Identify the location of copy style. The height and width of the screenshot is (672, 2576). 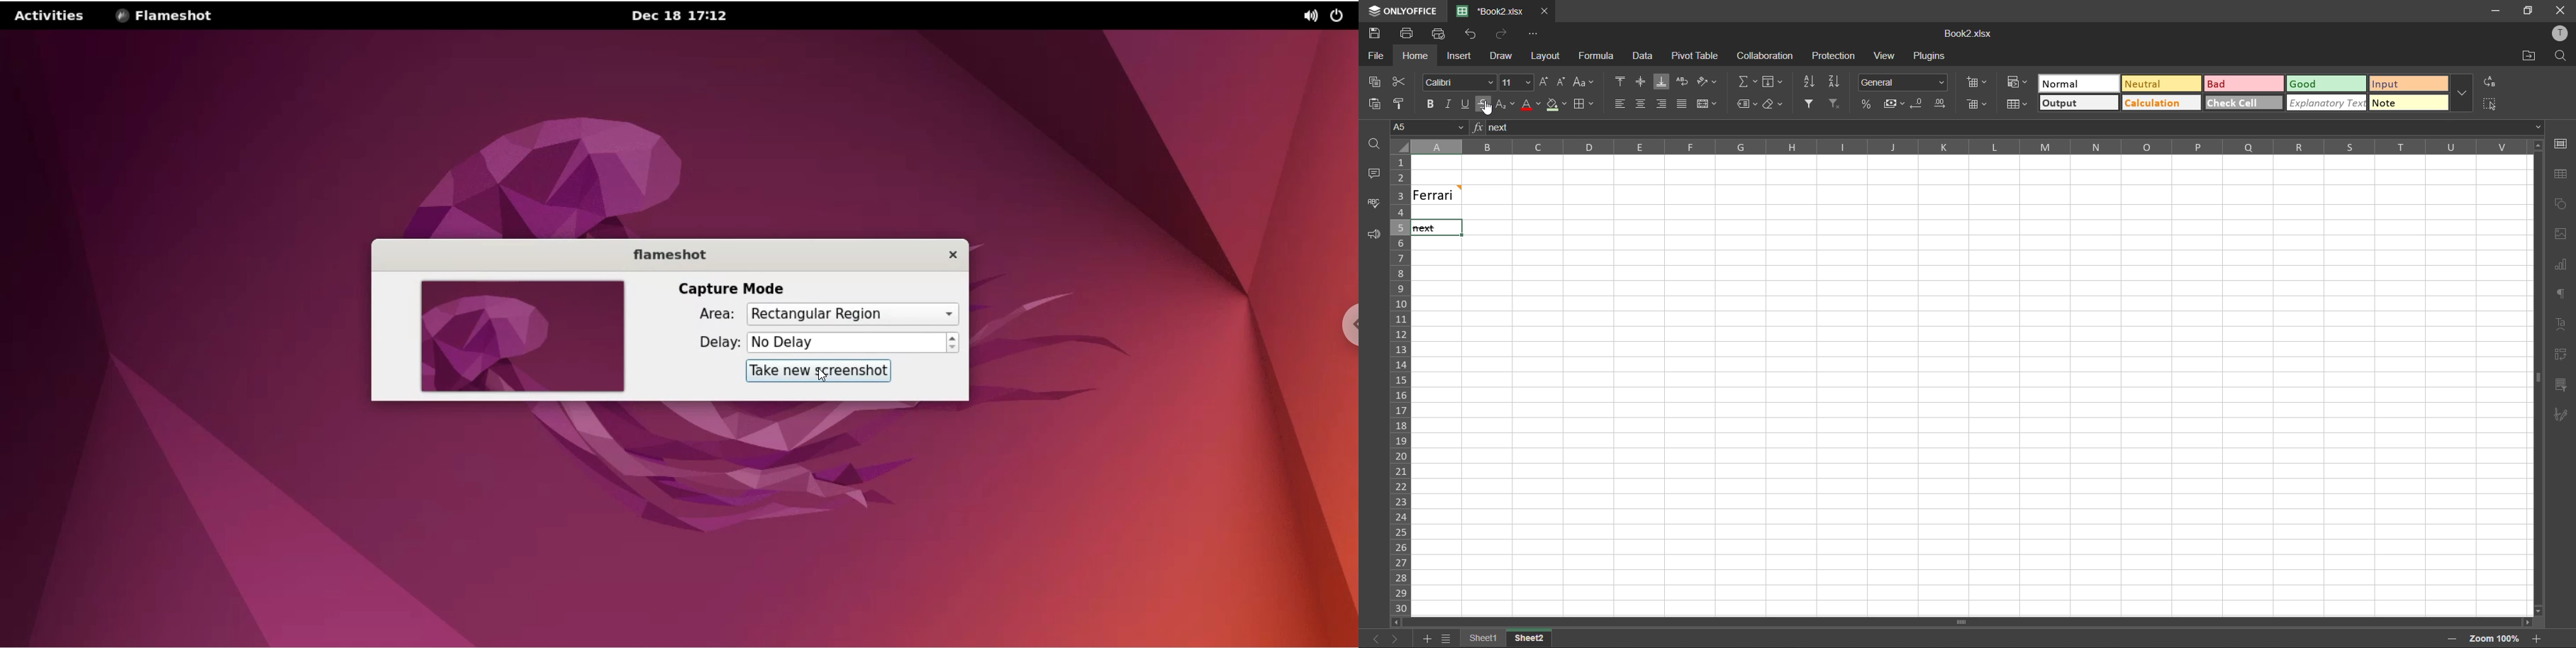
(1404, 103).